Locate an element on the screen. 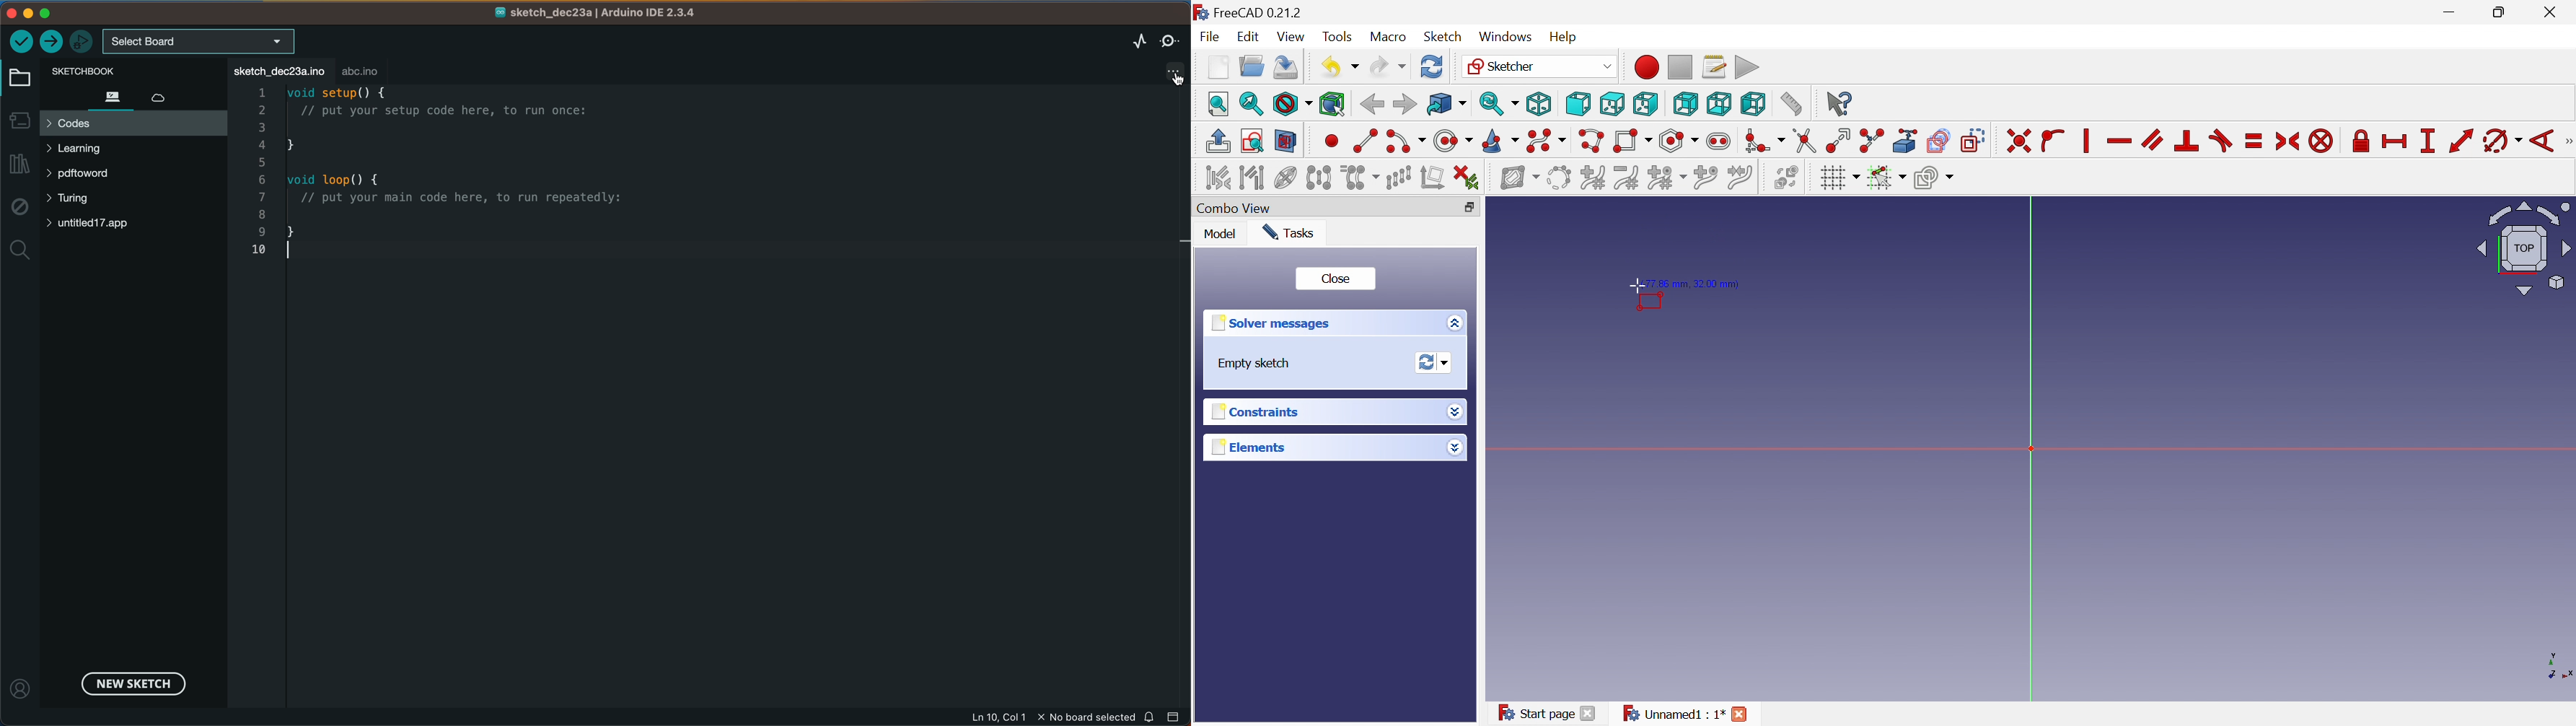  code is located at coordinates (522, 174).